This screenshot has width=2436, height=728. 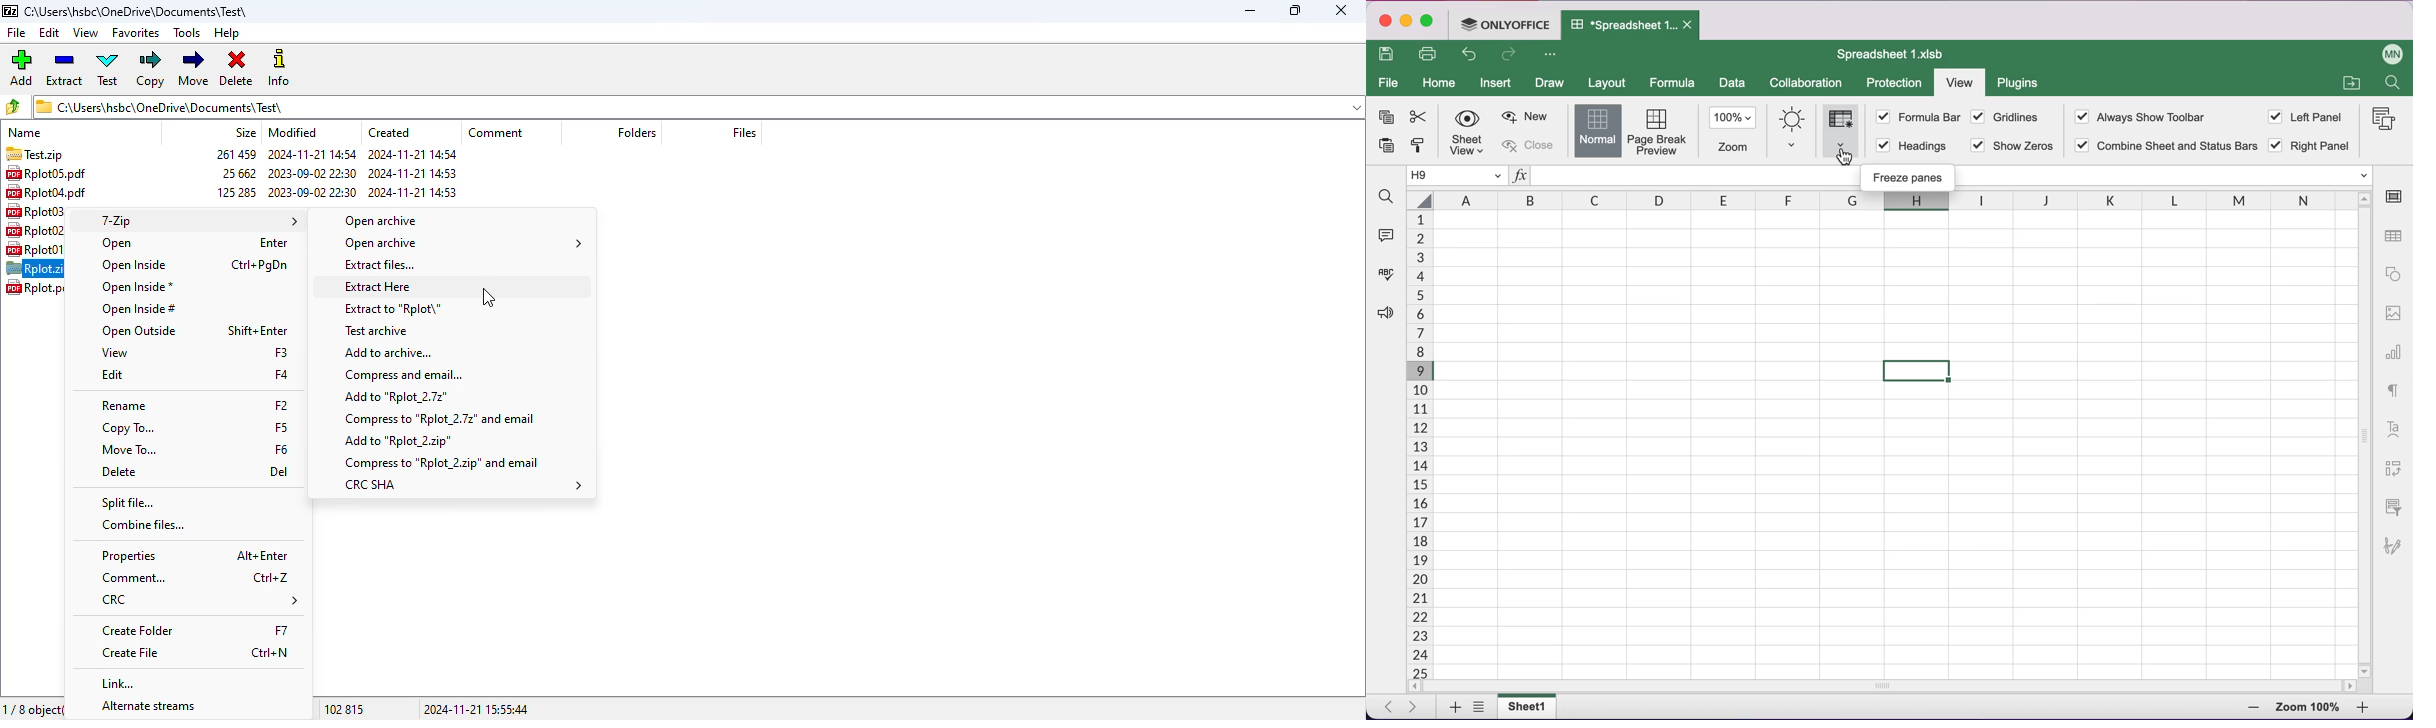 What do you see at coordinates (1386, 707) in the screenshot?
I see `previous tab` at bounding box center [1386, 707].